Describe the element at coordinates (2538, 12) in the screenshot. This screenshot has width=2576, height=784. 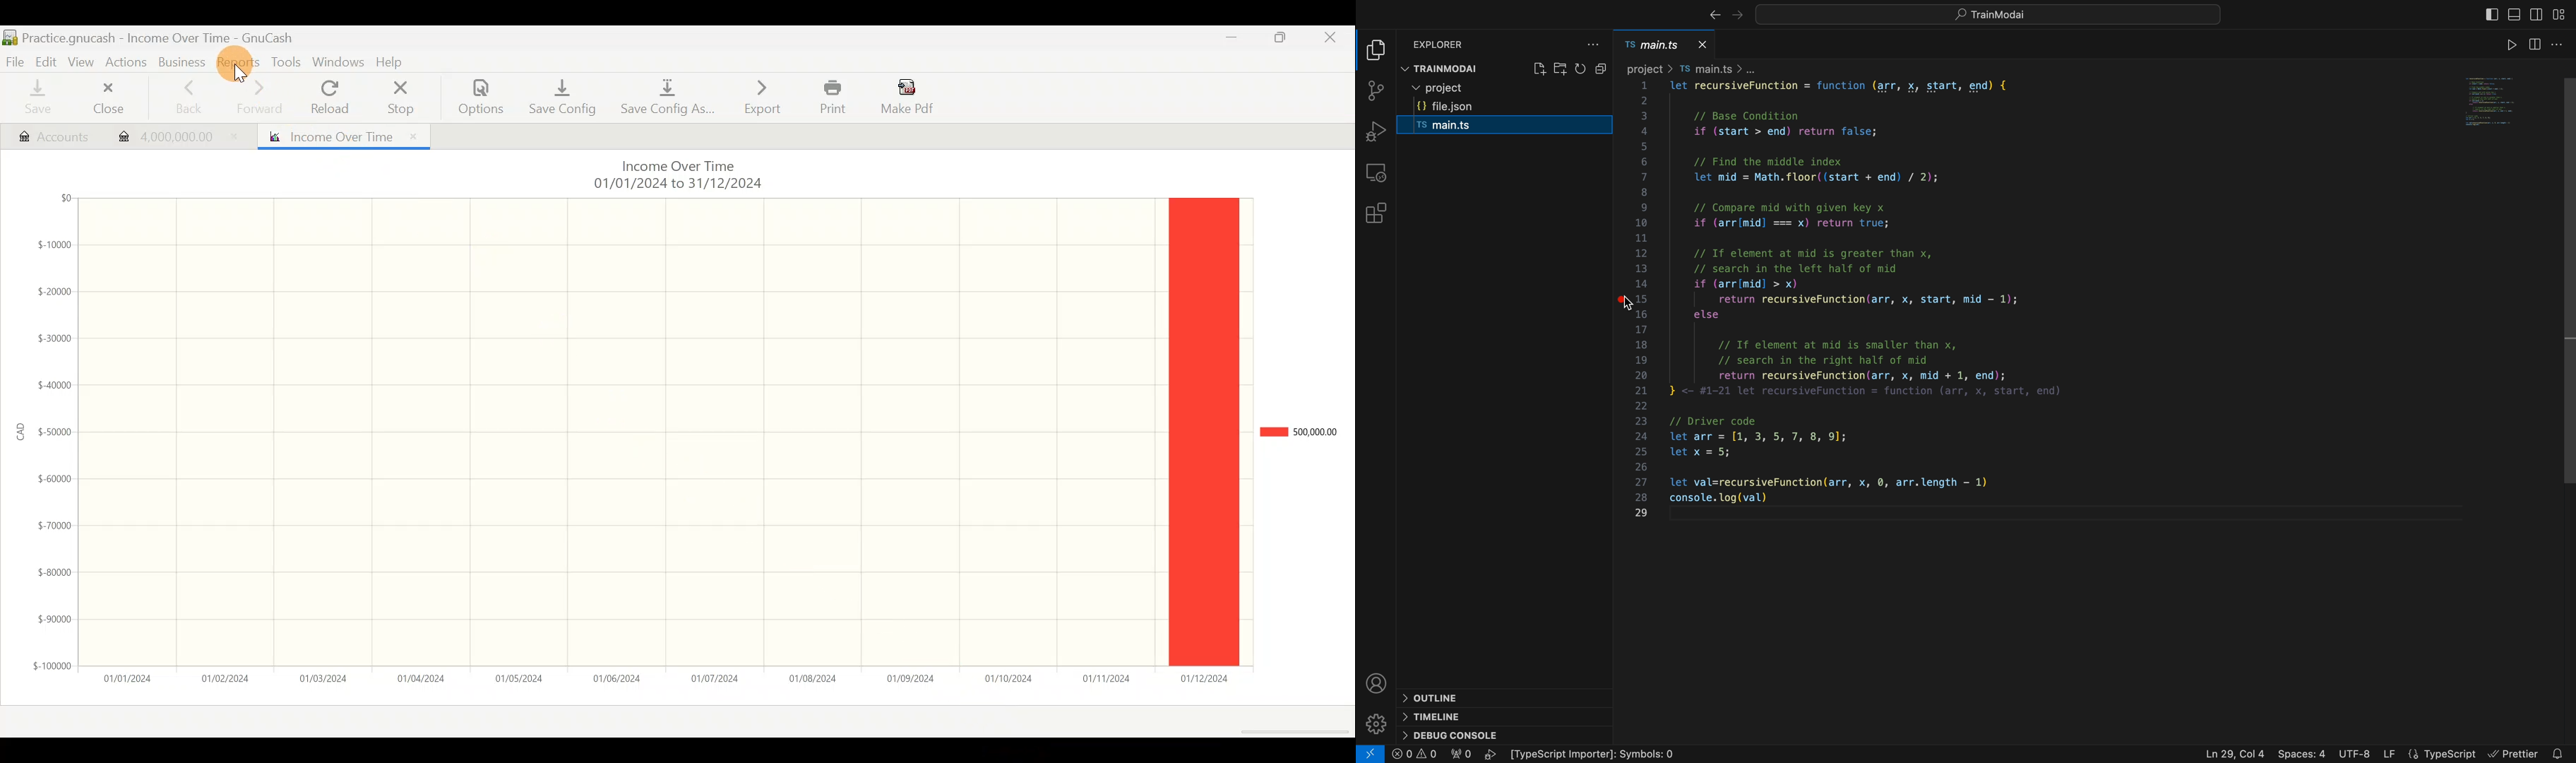
I see `toggle secondary bar` at that location.